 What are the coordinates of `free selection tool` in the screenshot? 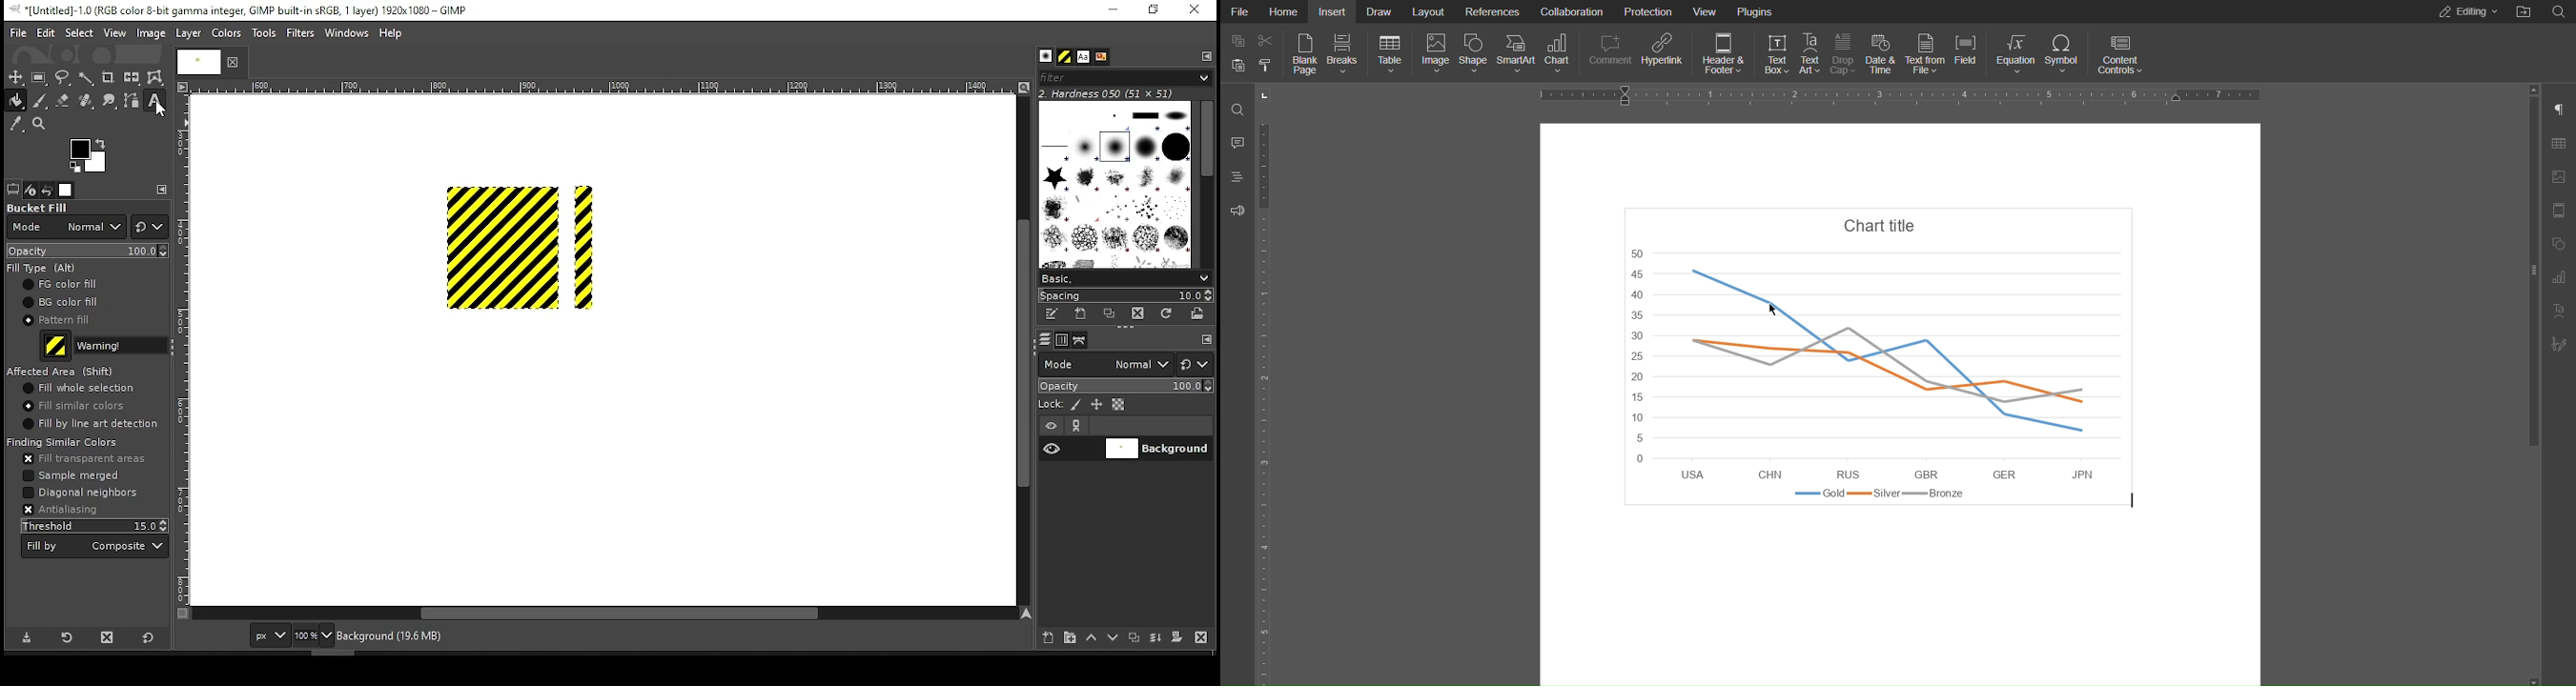 It's located at (65, 78).